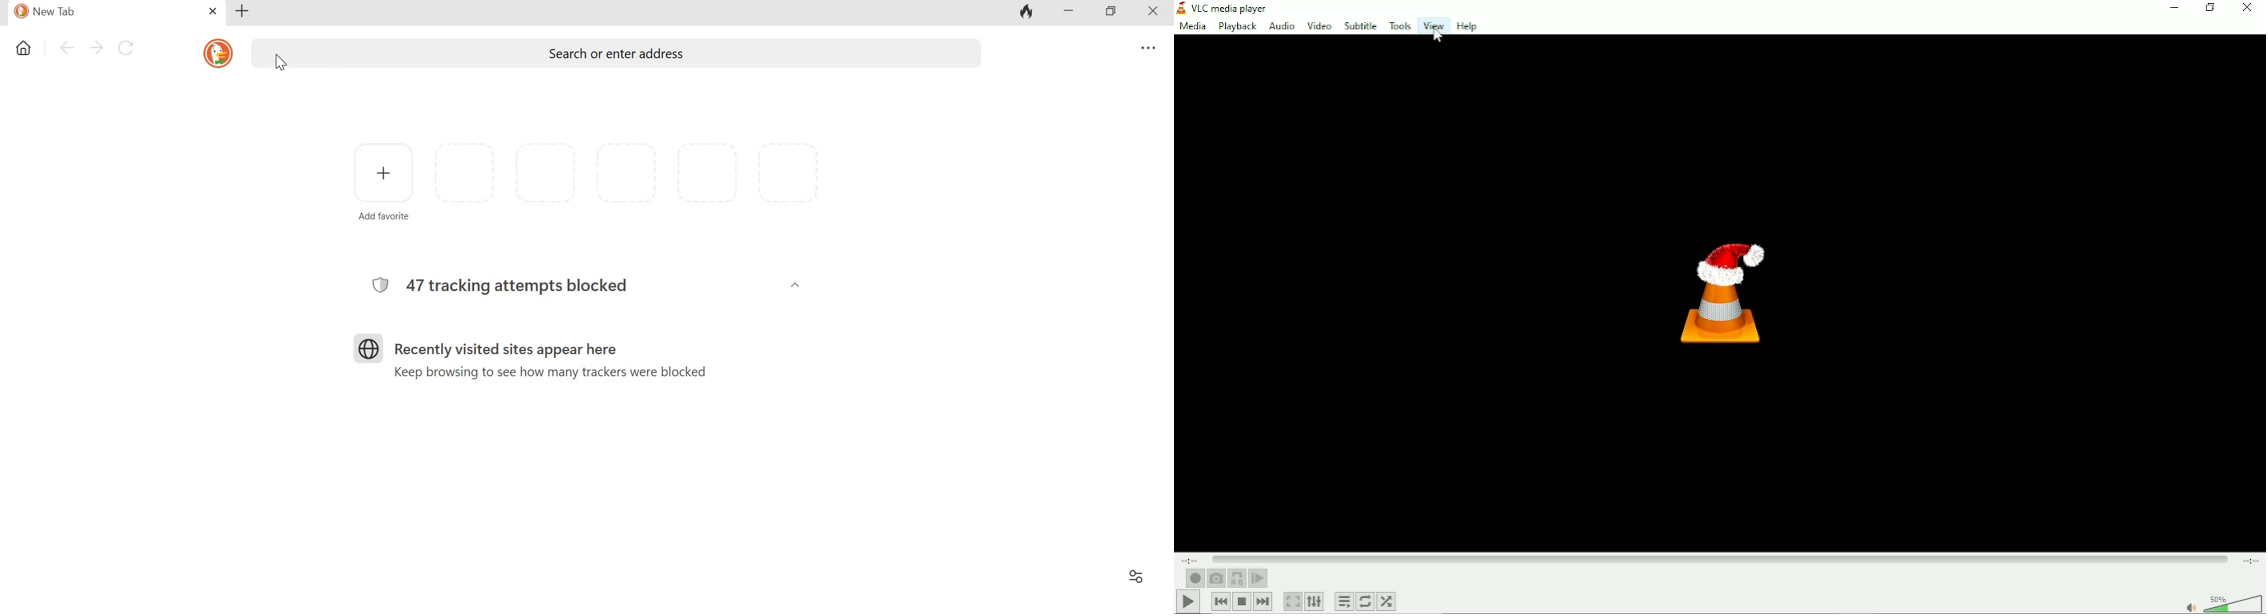 The width and height of the screenshot is (2268, 616). What do you see at coordinates (1433, 25) in the screenshot?
I see `View` at bounding box center [1433, 25].